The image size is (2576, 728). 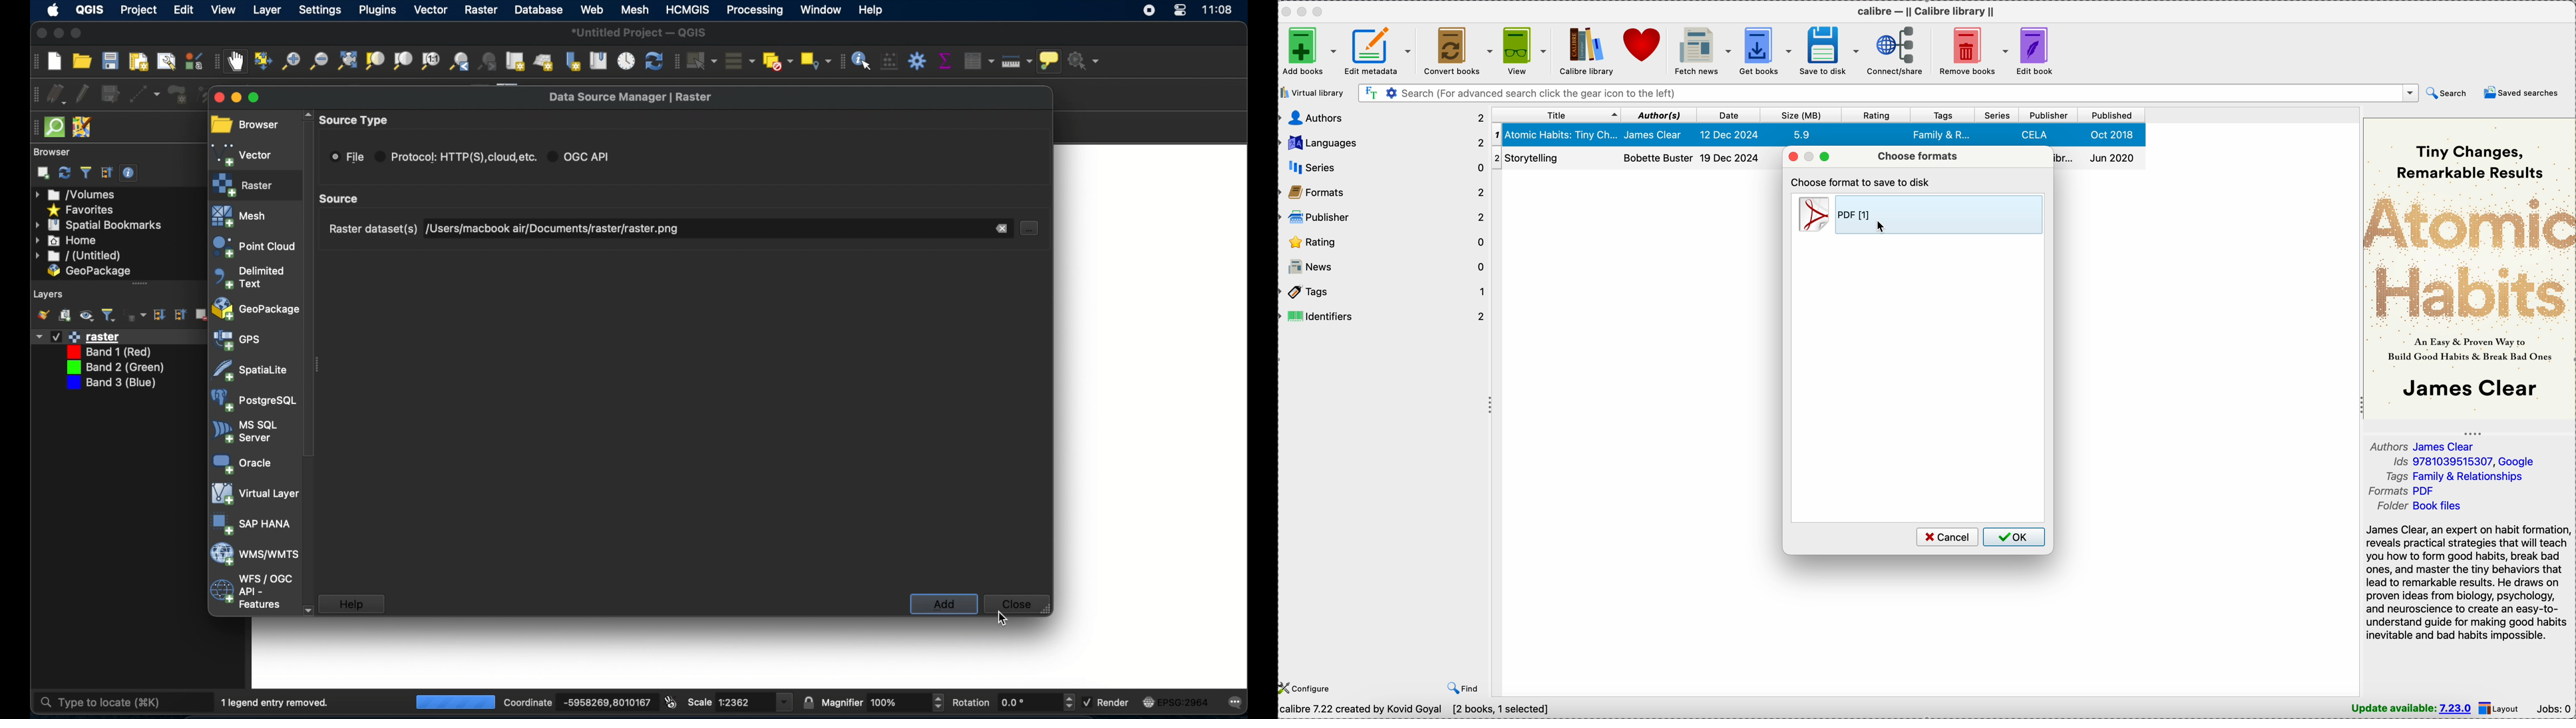 What do you see at coordinates (1972, 50) in the screenshot?
I see `remove books` at bounding box center [1972, 50].